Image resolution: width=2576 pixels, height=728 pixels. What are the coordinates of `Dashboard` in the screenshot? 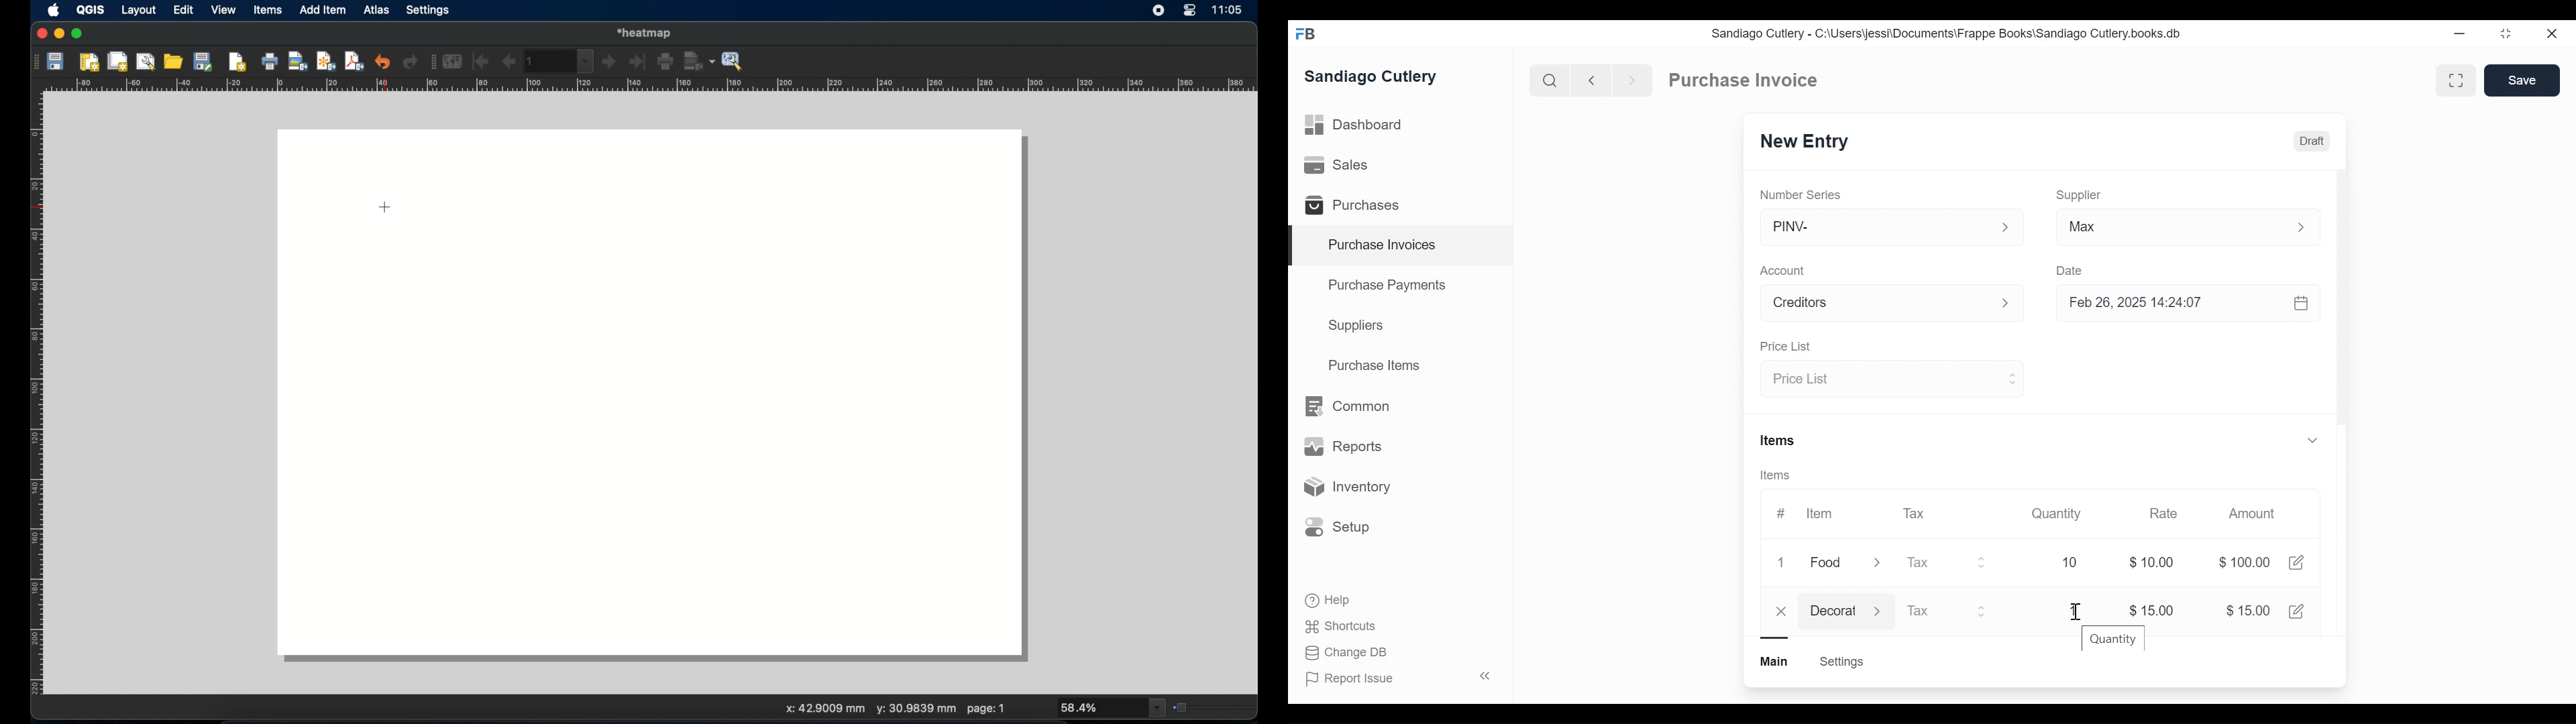 It's located at (1355, 125).